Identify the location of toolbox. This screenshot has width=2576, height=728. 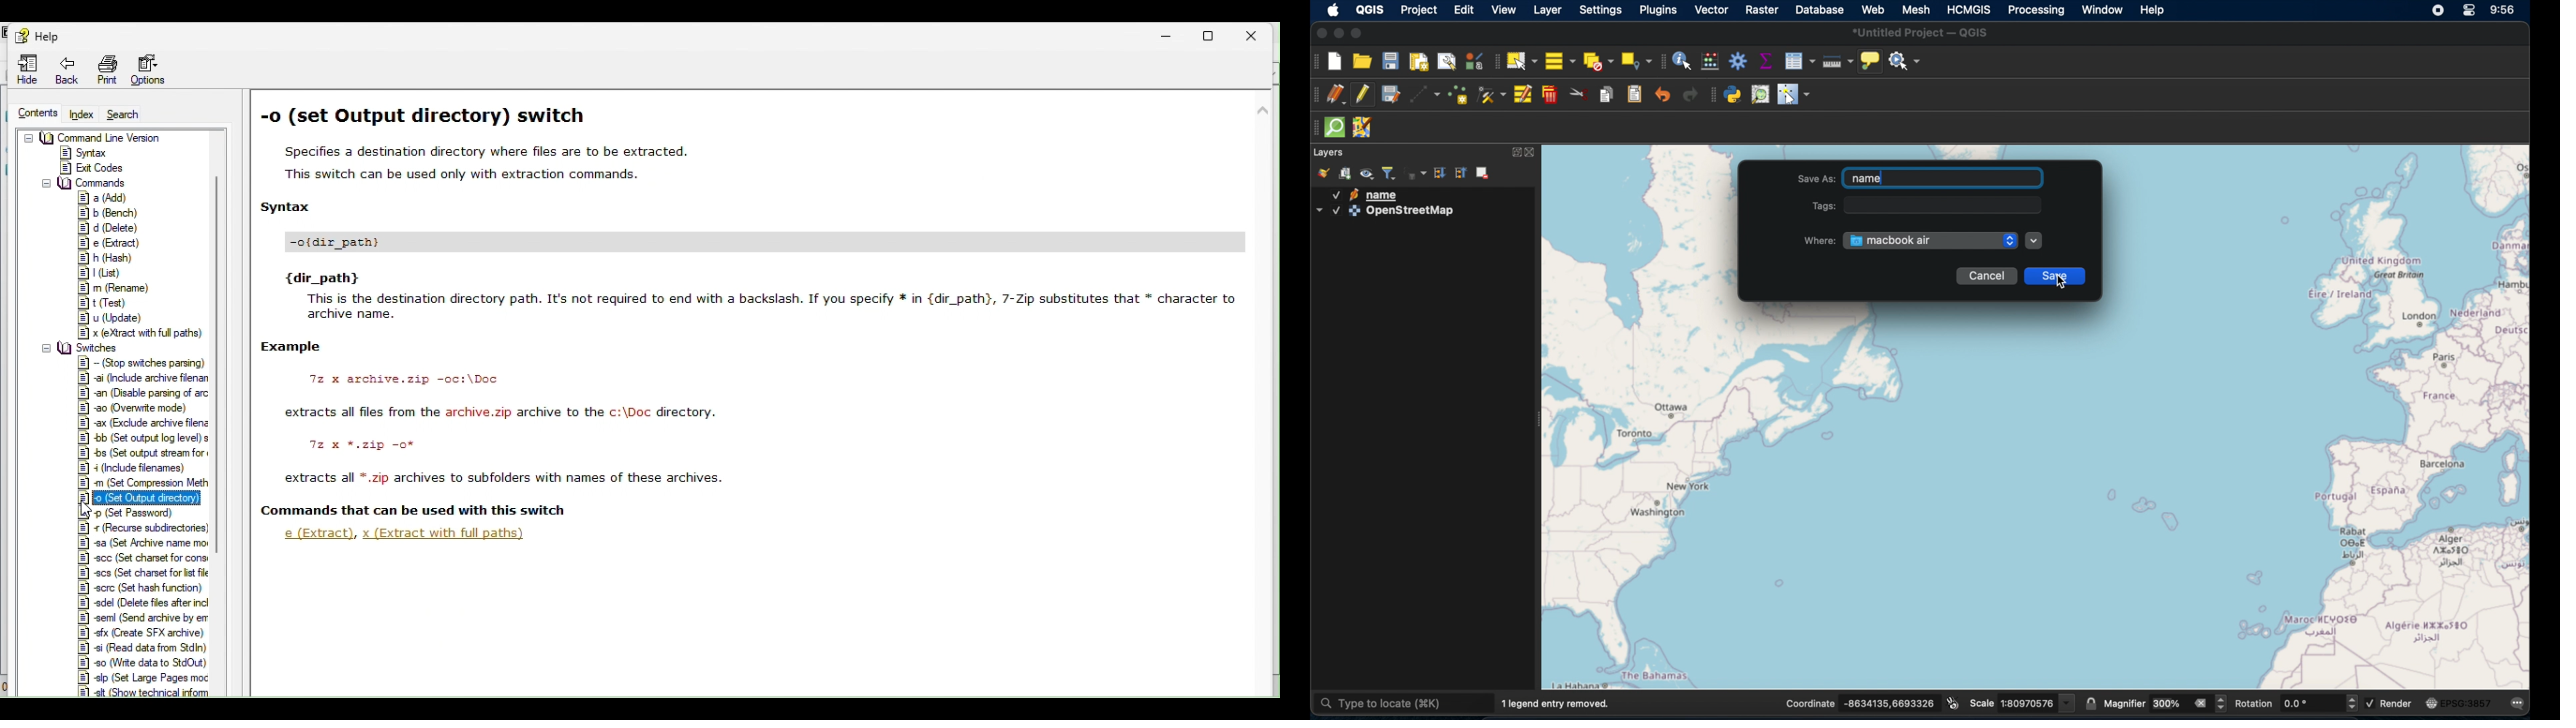
(1738, 61).